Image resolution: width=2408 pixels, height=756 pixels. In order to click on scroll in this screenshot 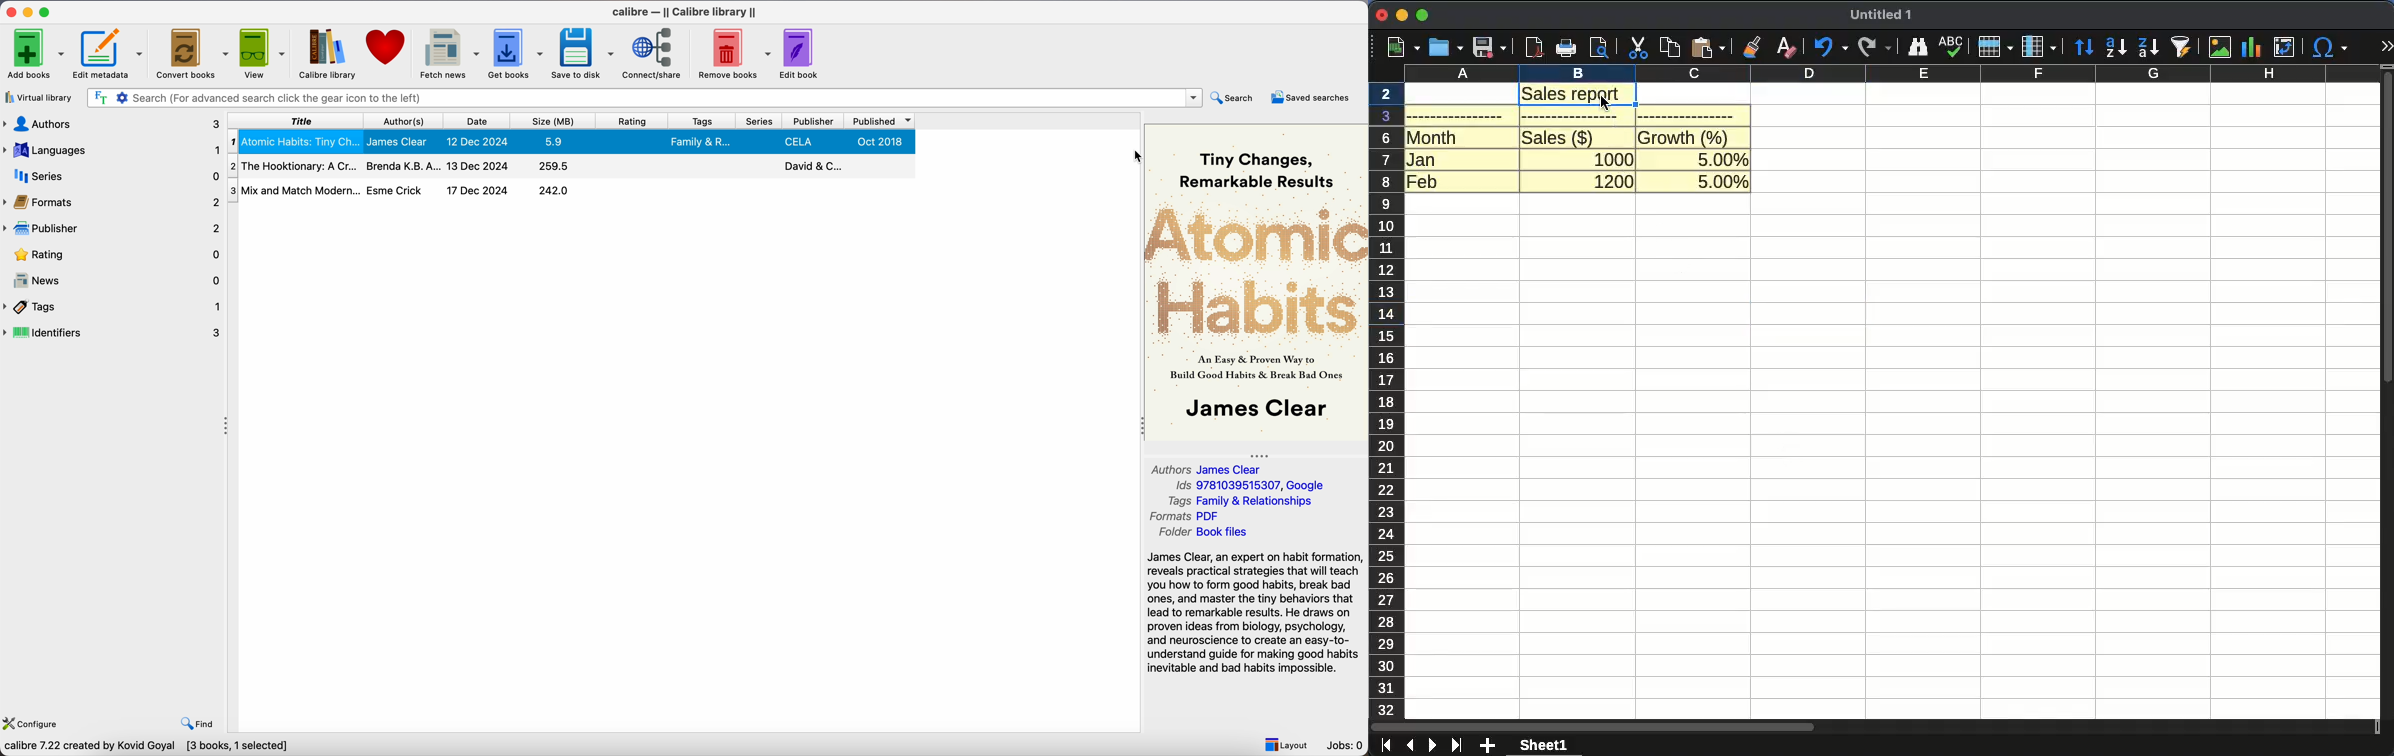, I will do `click(1872, 728)`.